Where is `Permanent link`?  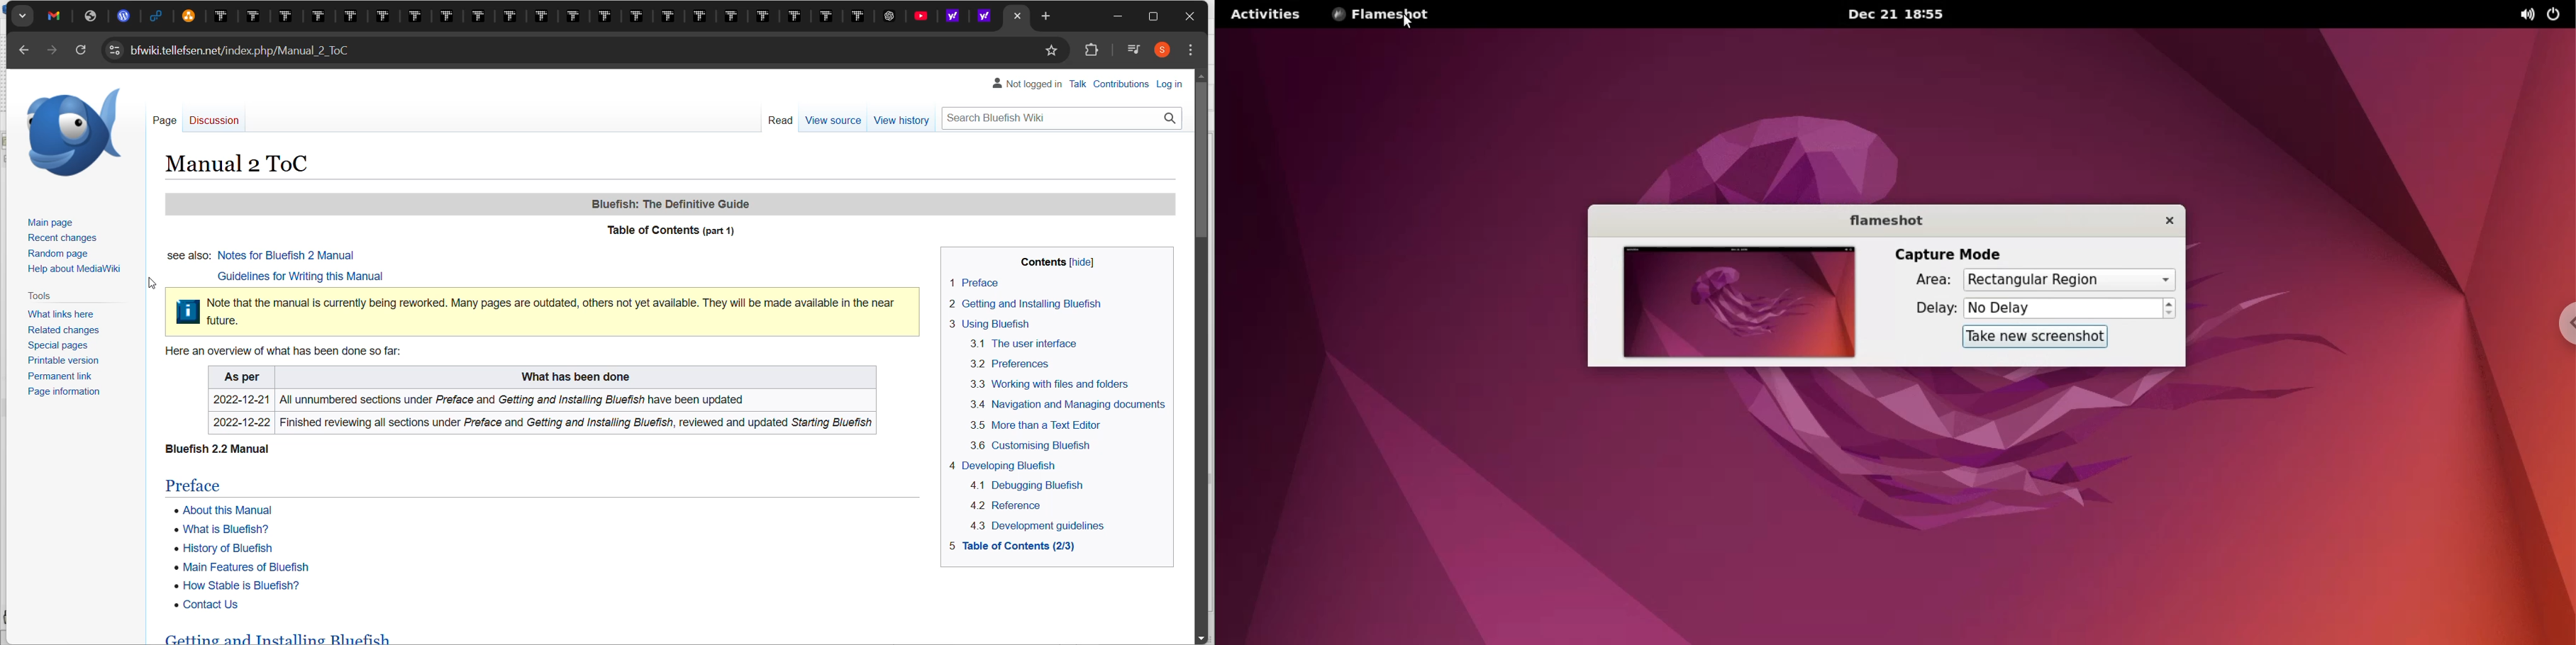
Permanent link is located at coordinates (54, 378).